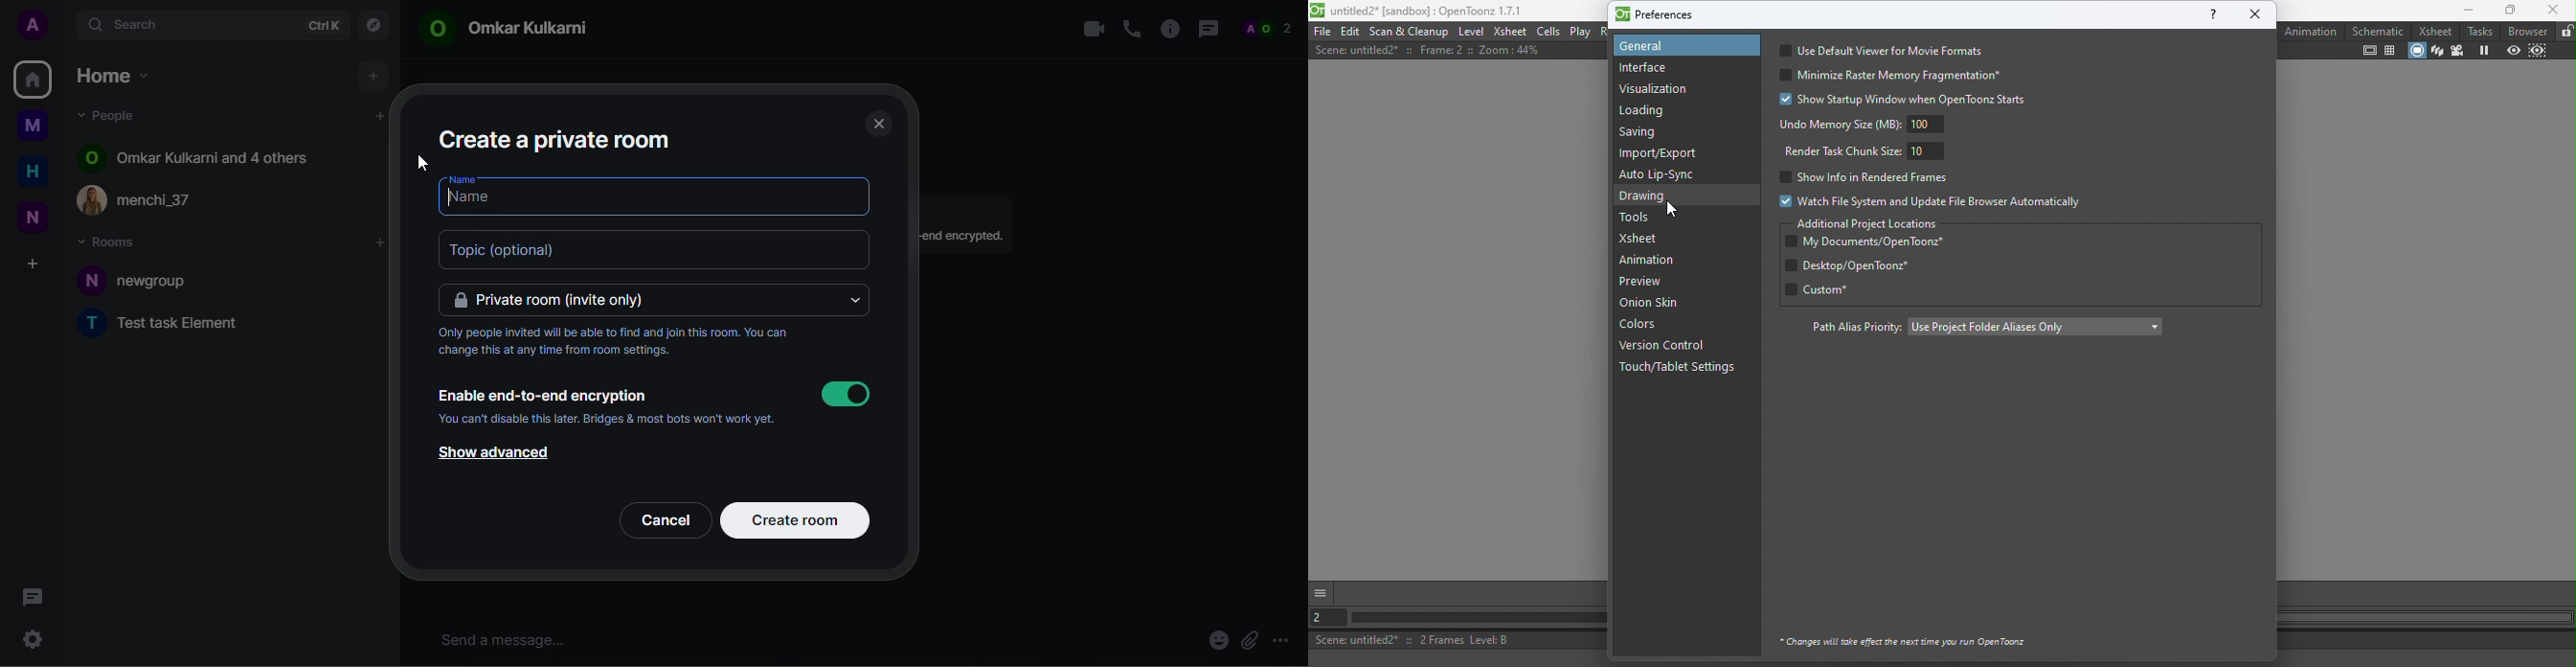  I want to click on Field guide, so click(2390, 51).